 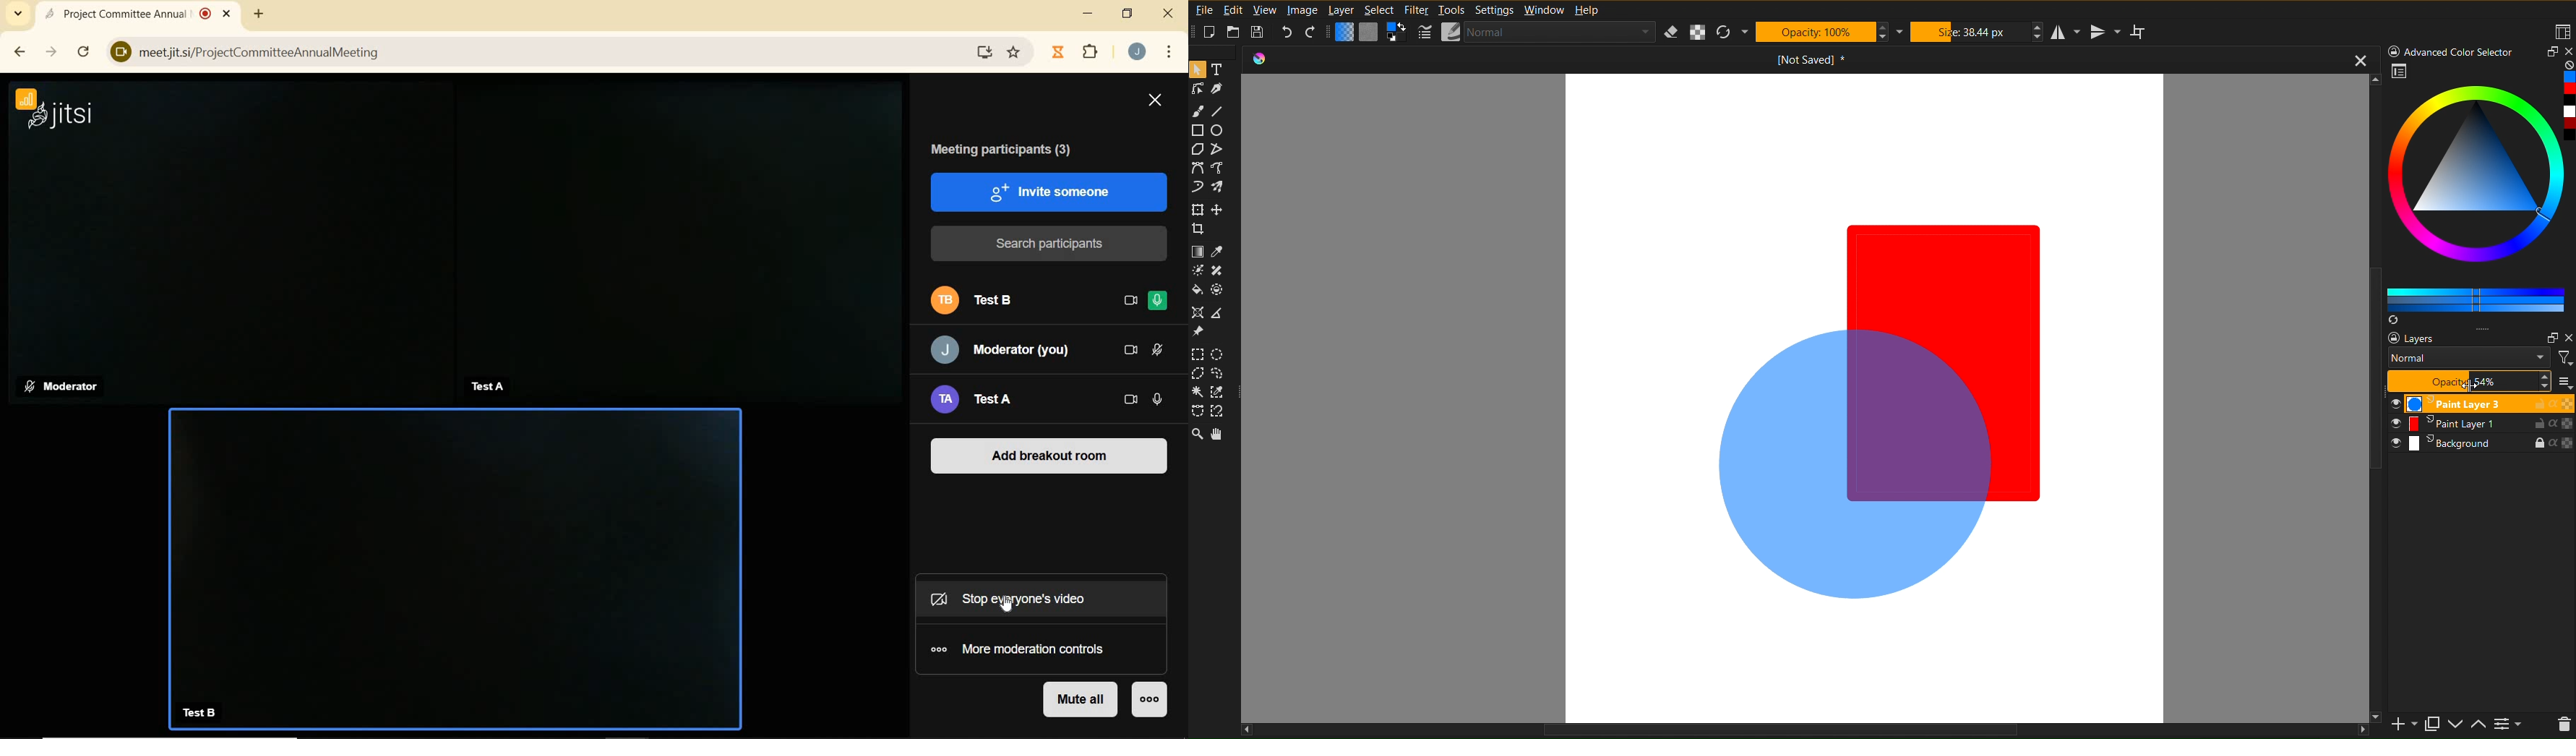 I want to click on Curve Tool, so click(x=1222, y=169).